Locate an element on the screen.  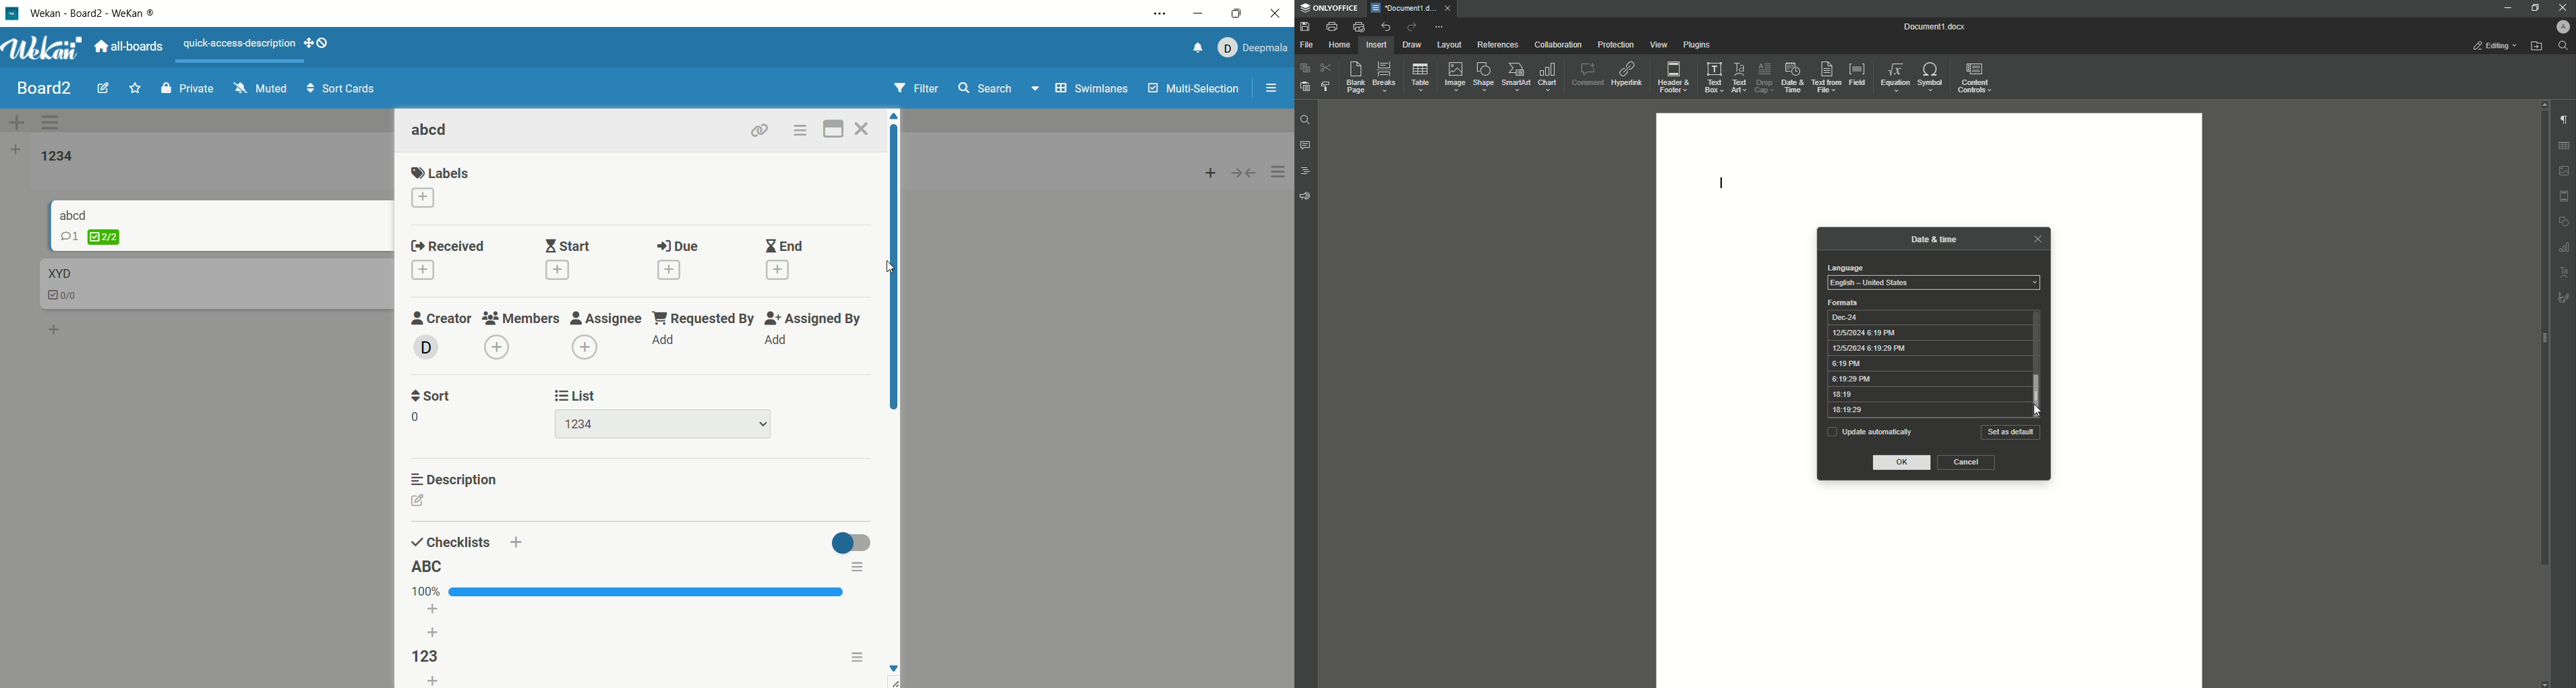
text is located at coordinates (241, 45).